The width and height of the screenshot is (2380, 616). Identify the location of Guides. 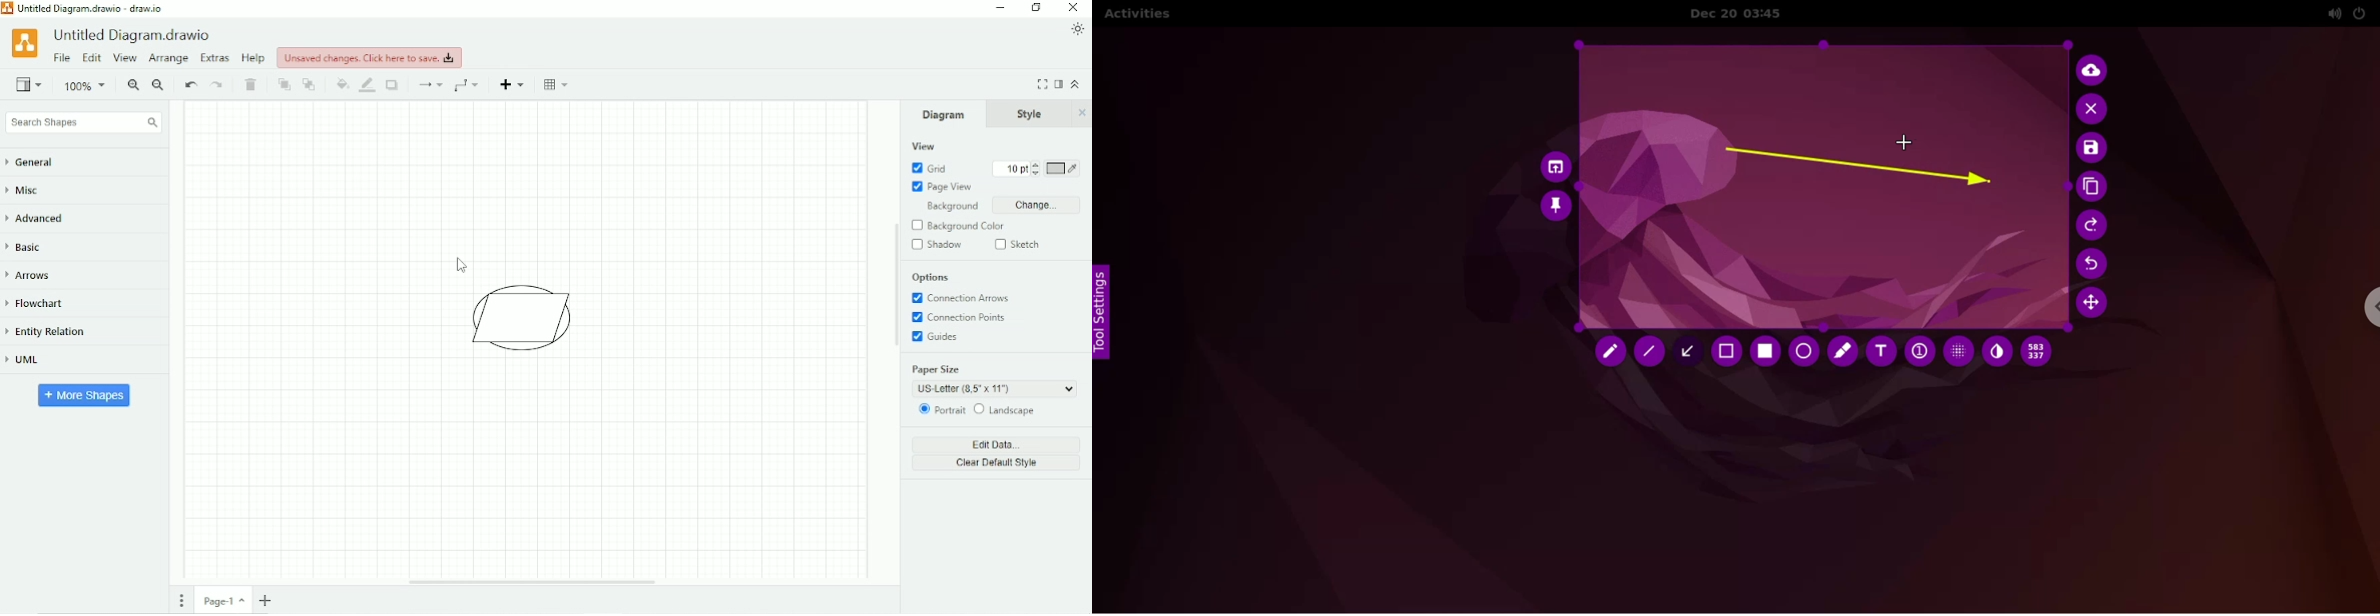
(938, 338).